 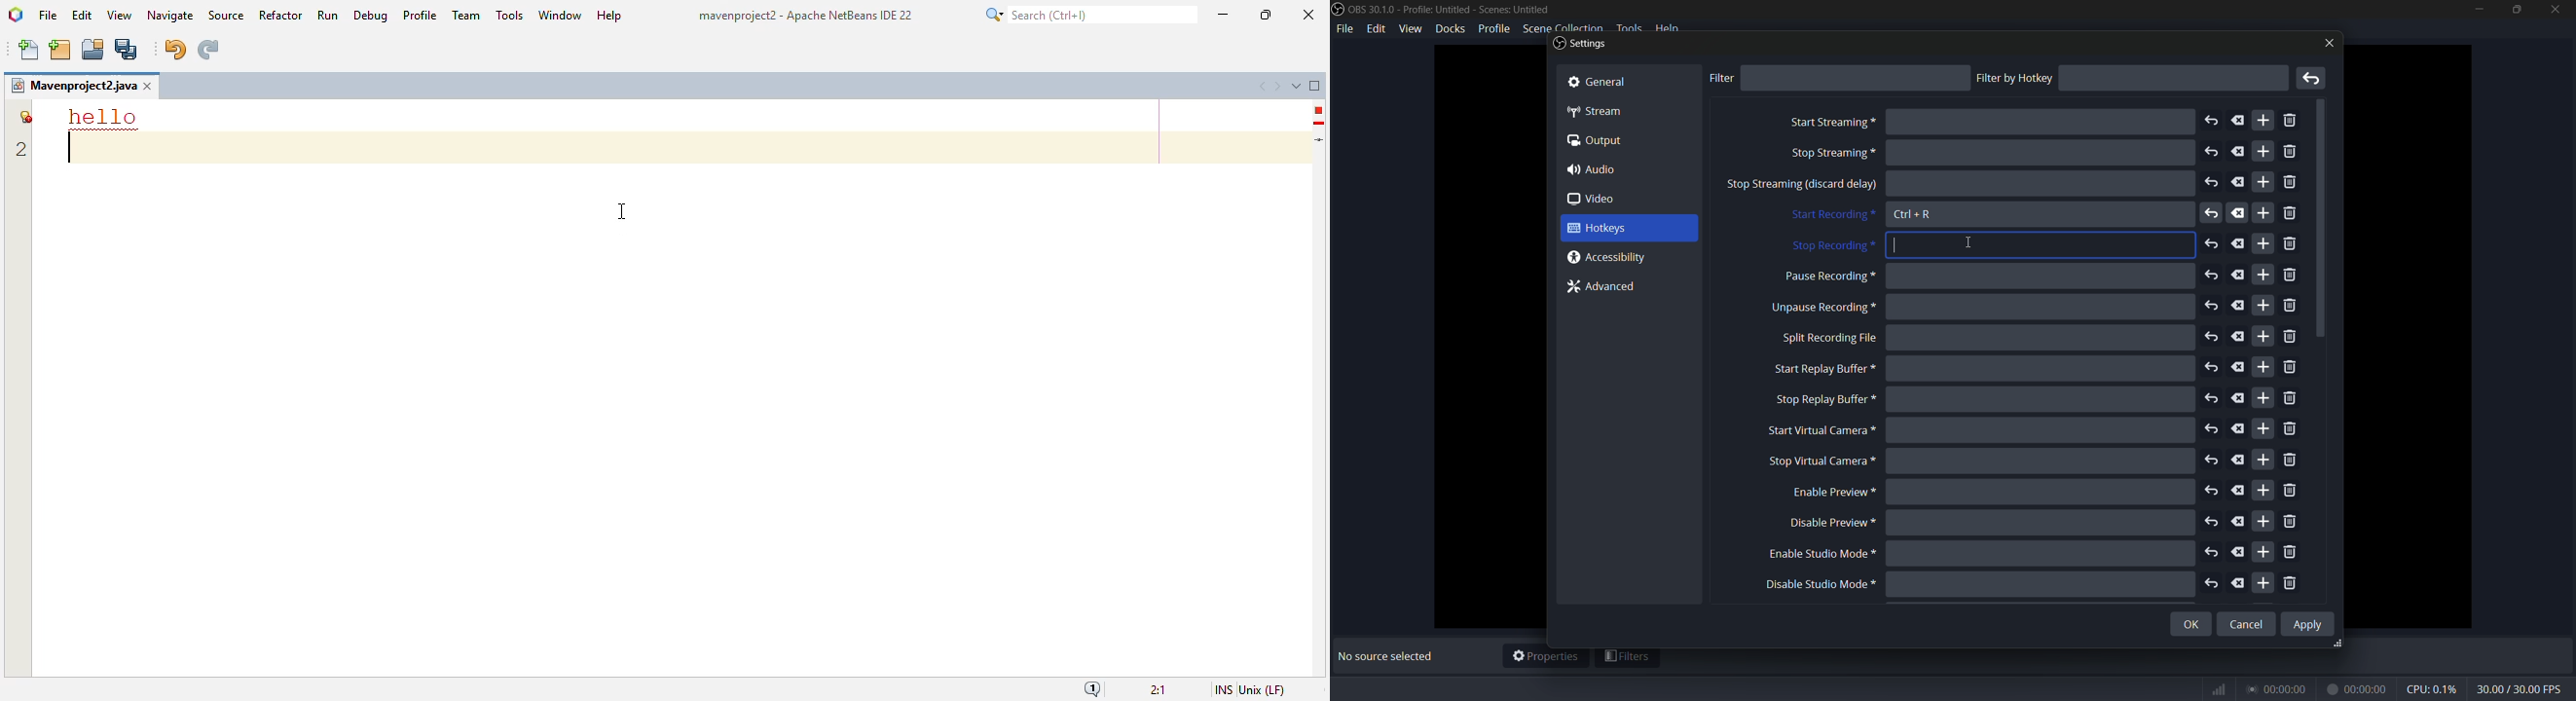 I want to click on view menu, so click(x=1410, y=28).